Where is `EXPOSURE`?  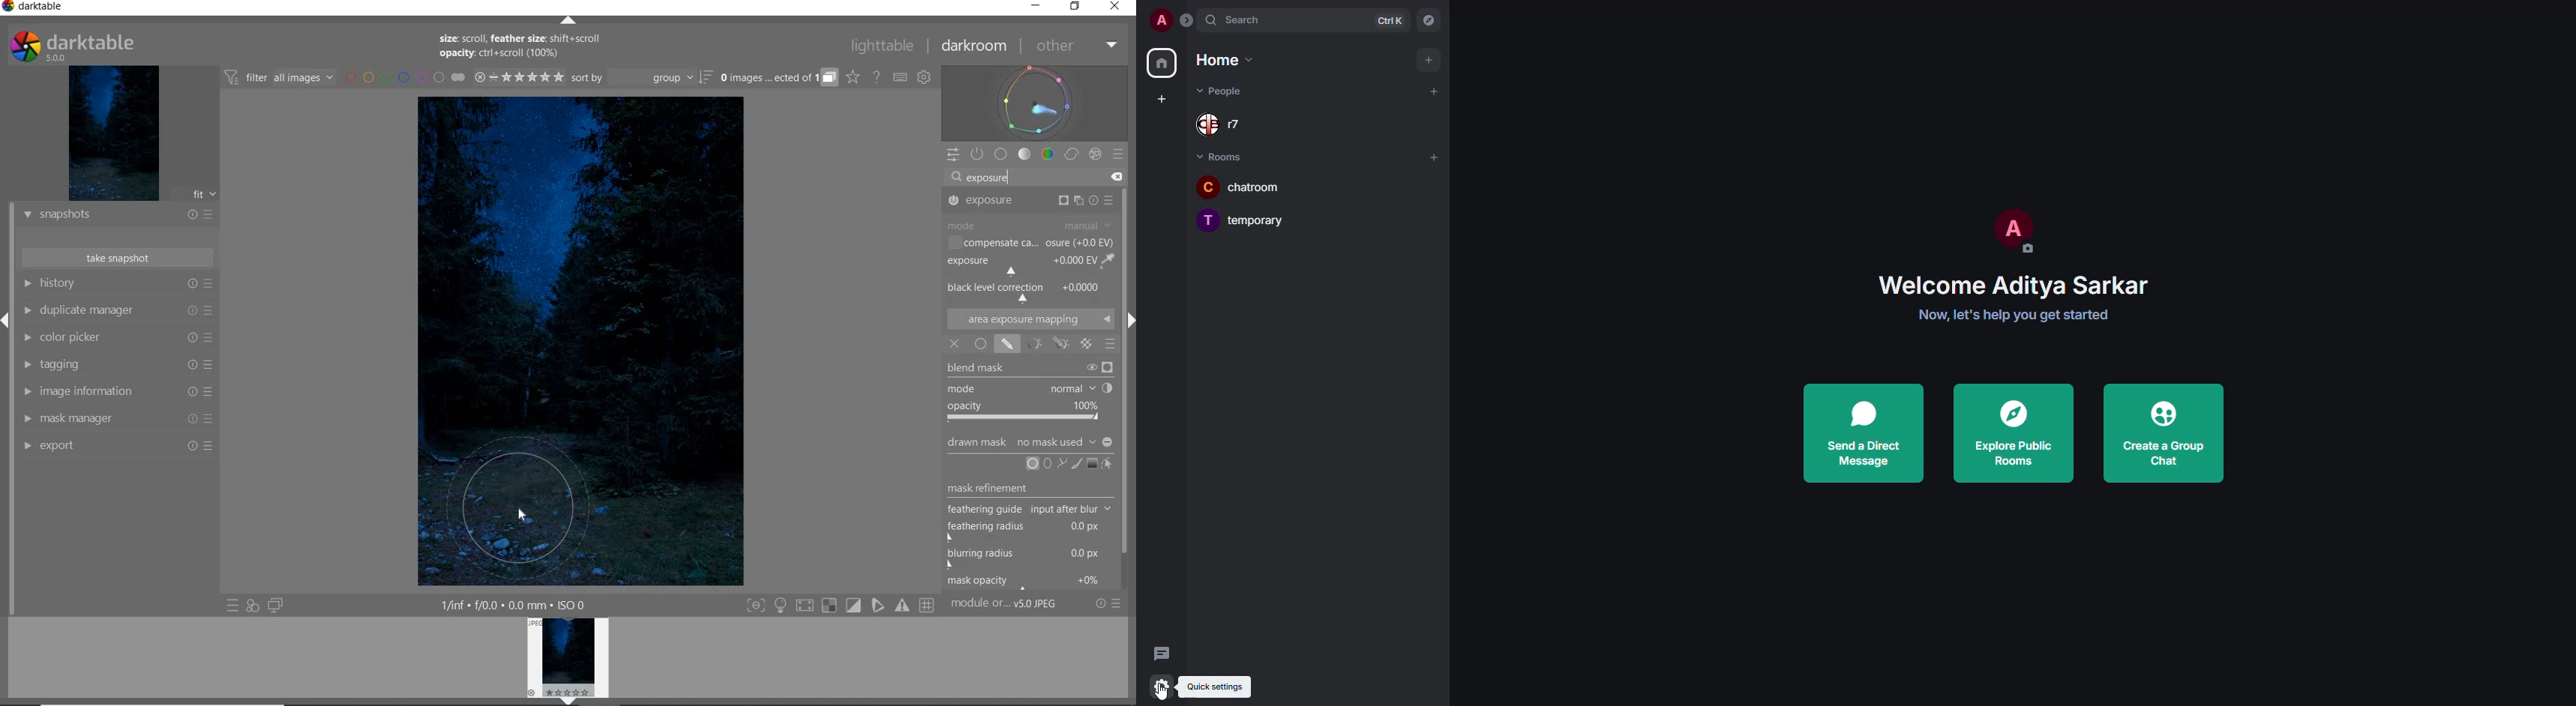
EXPOSURE is located at coordinates (1033, 200).